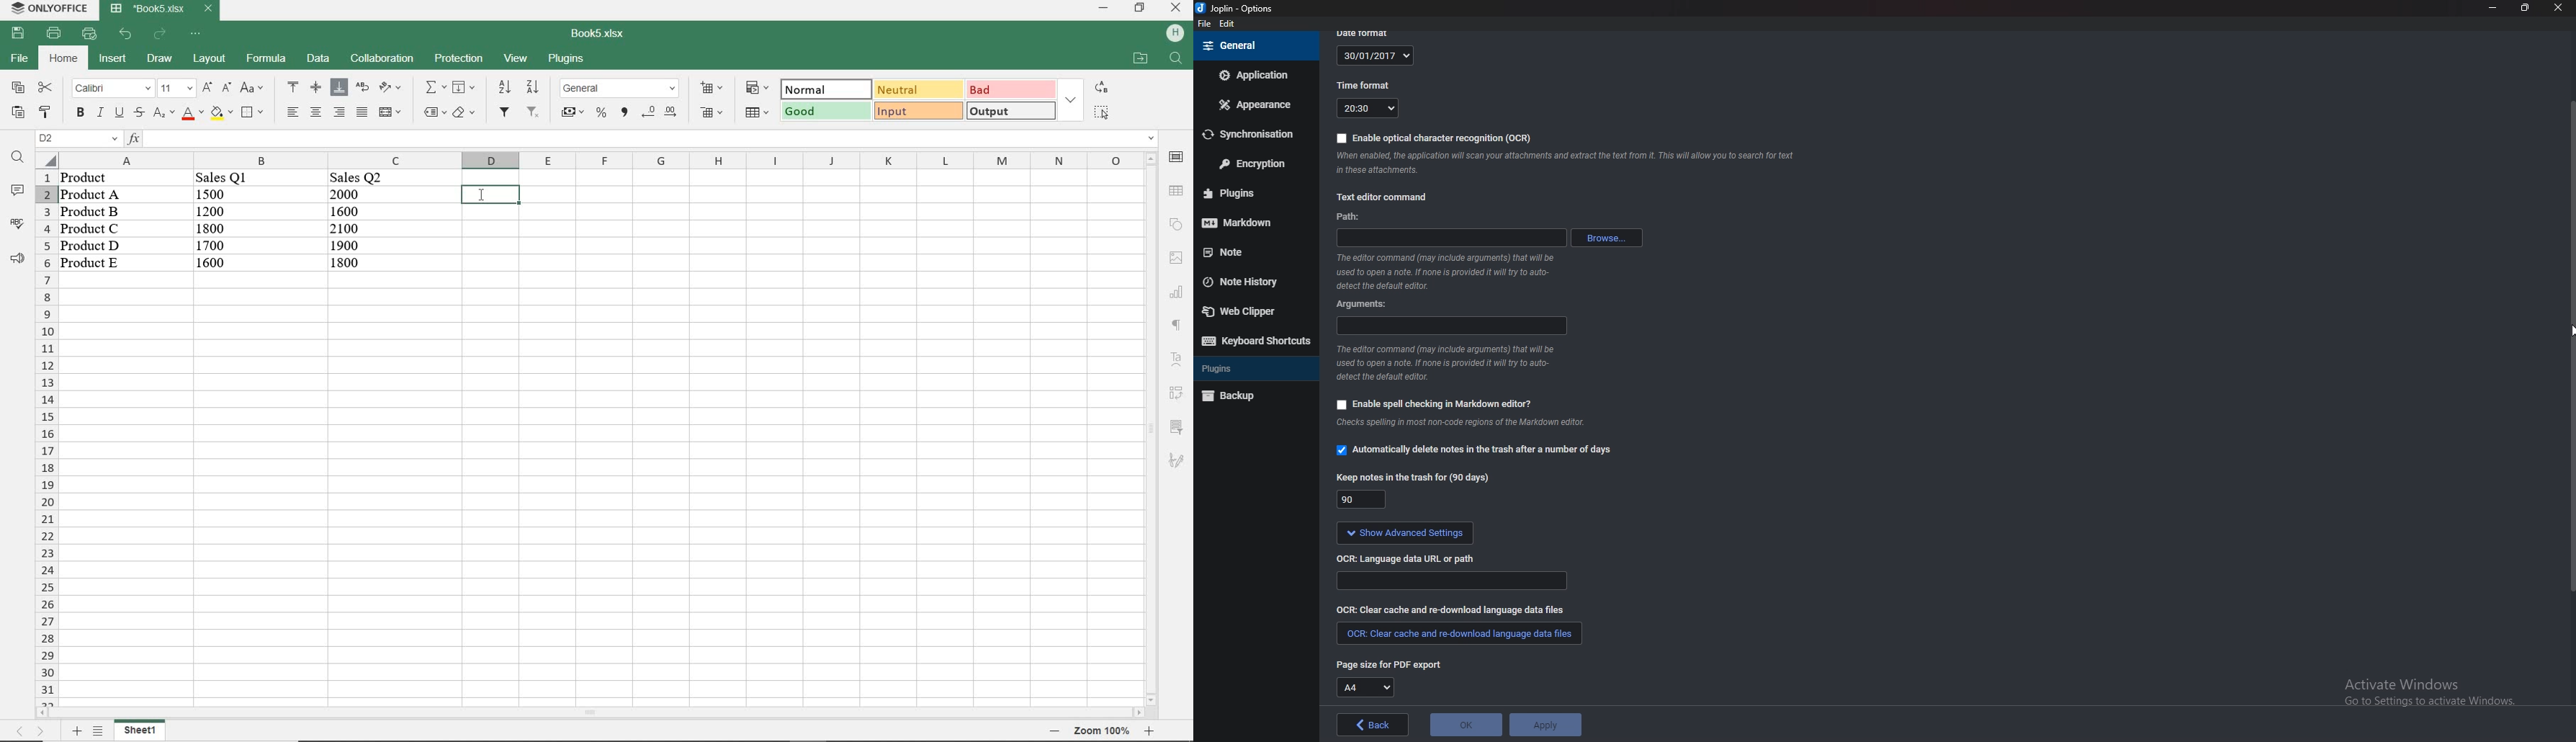 The height and width of the screenshot is (756, 2576). What do you see at coordinates (206, 87) in the screenshot?
I see `increment font size` at bounding box center [206, 87].